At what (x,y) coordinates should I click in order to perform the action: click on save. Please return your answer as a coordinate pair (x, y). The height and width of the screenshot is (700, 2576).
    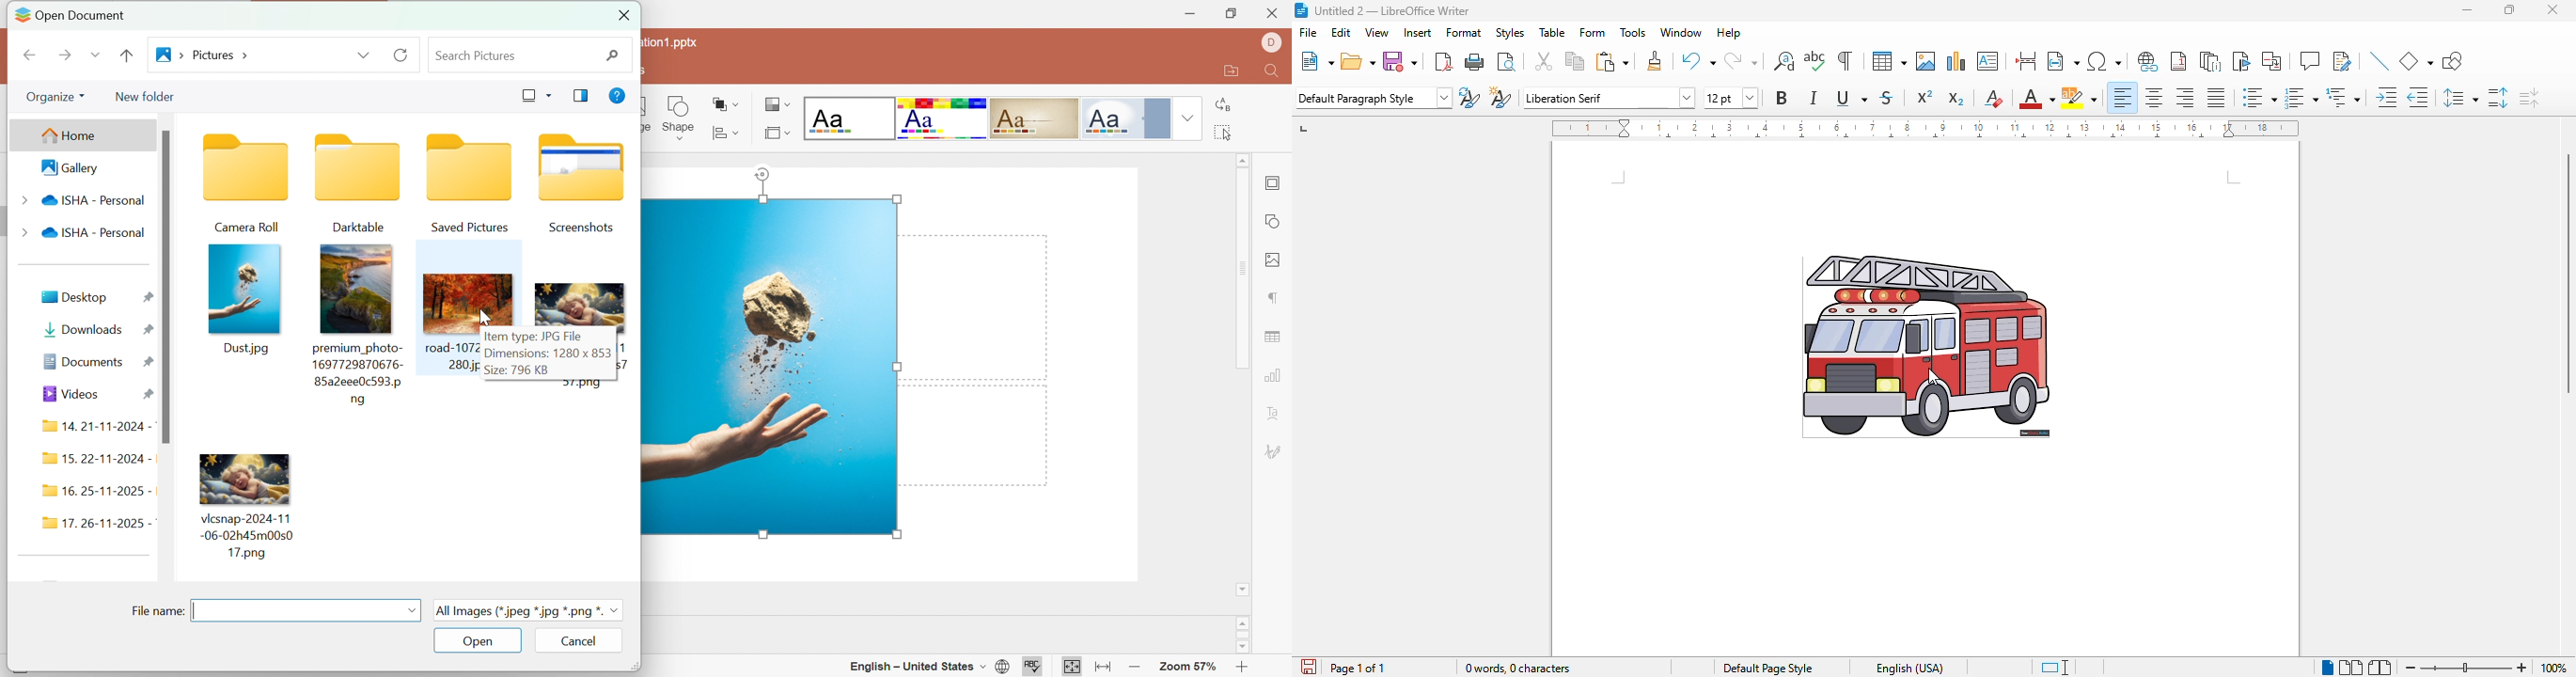
    Looking at the image, I should click on (1400, 60).